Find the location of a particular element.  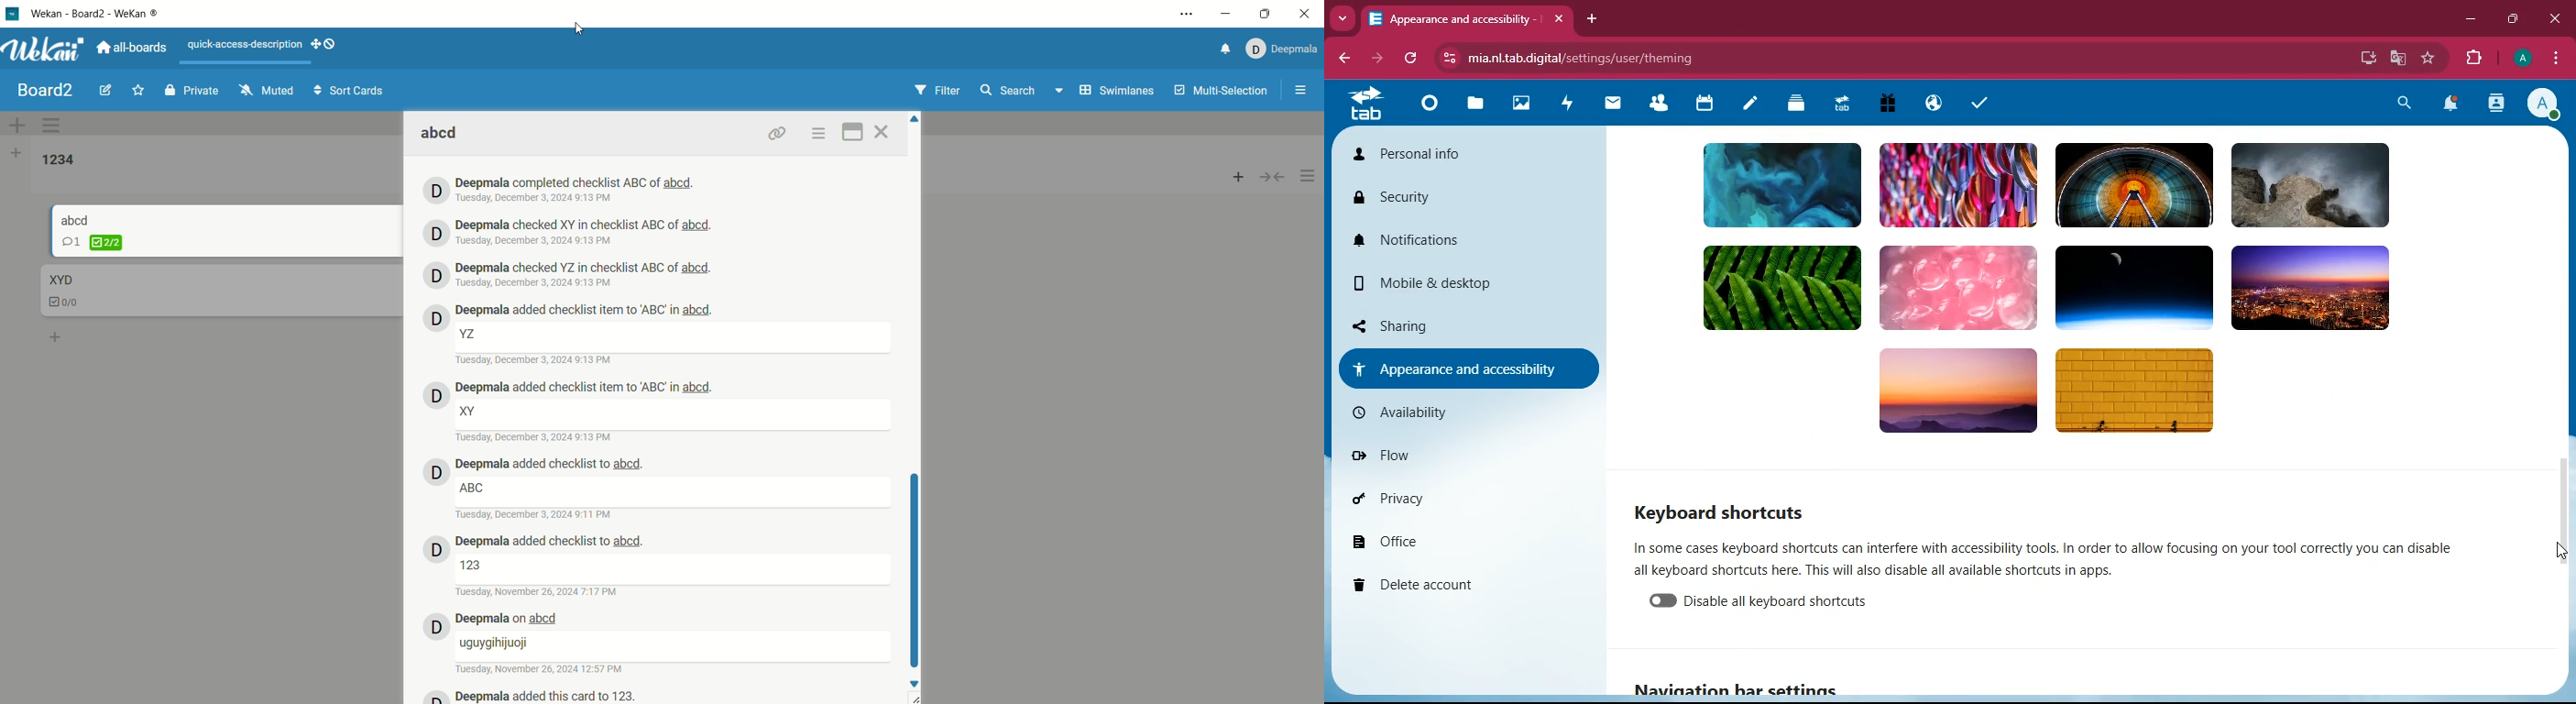

more is located at coordinates (1342, 17).